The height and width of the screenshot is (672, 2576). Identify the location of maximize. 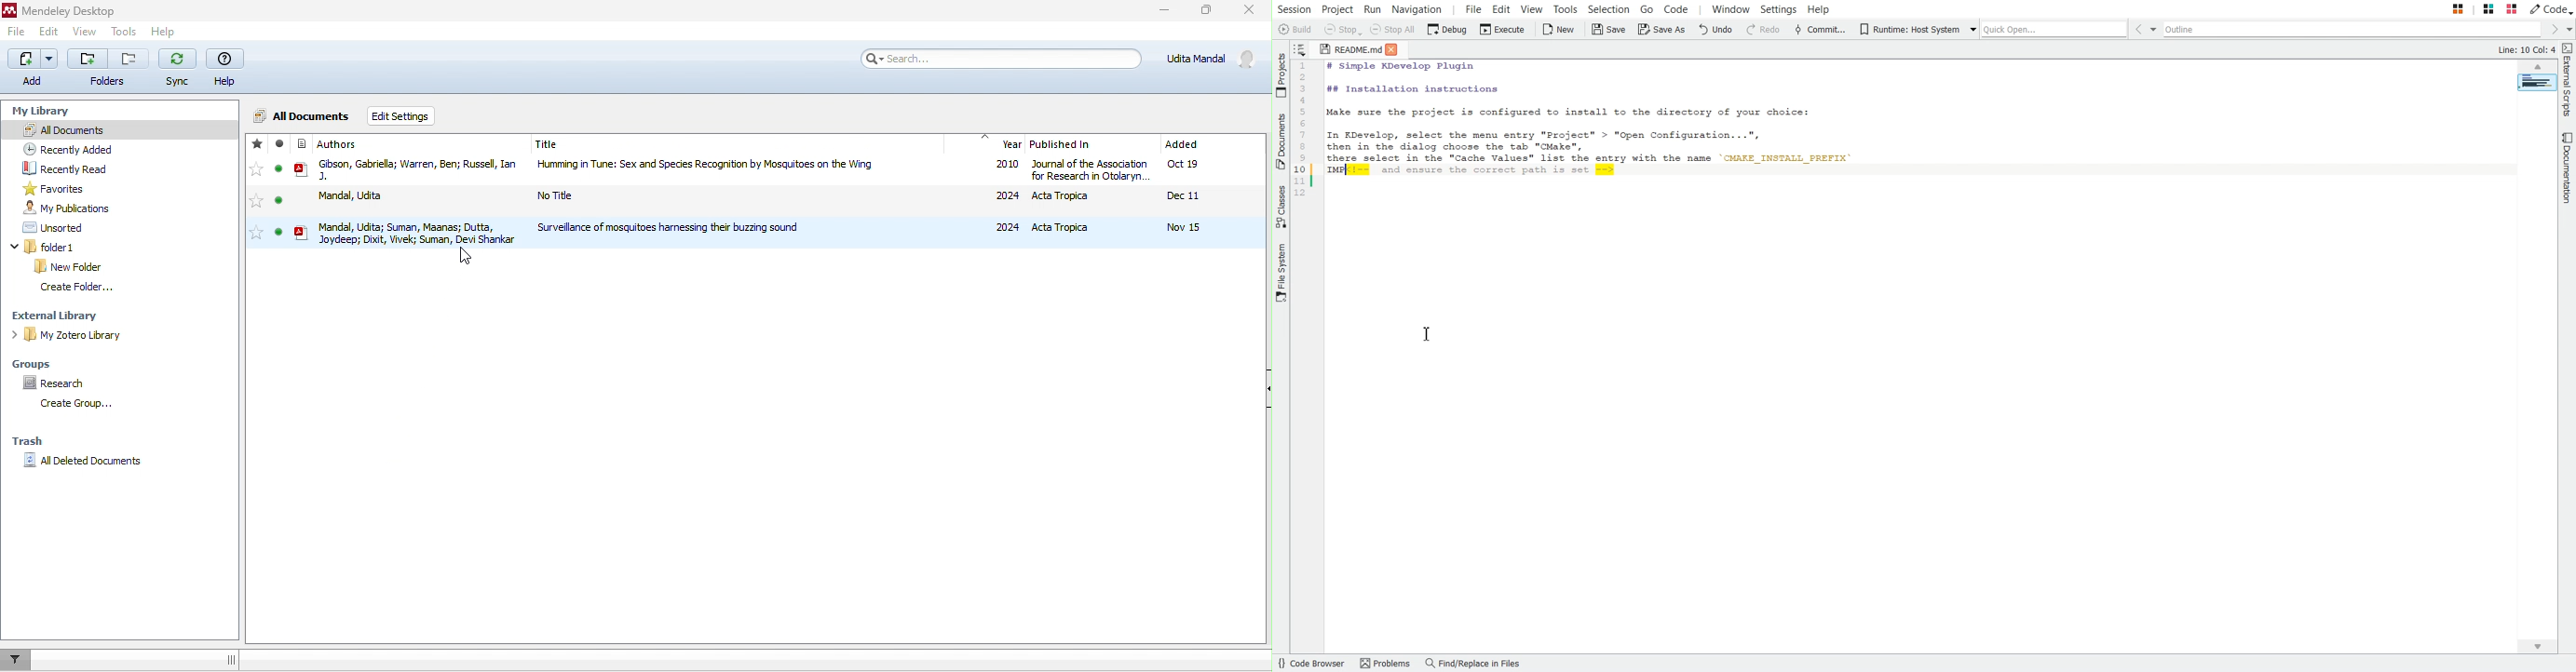
(1208, 10).